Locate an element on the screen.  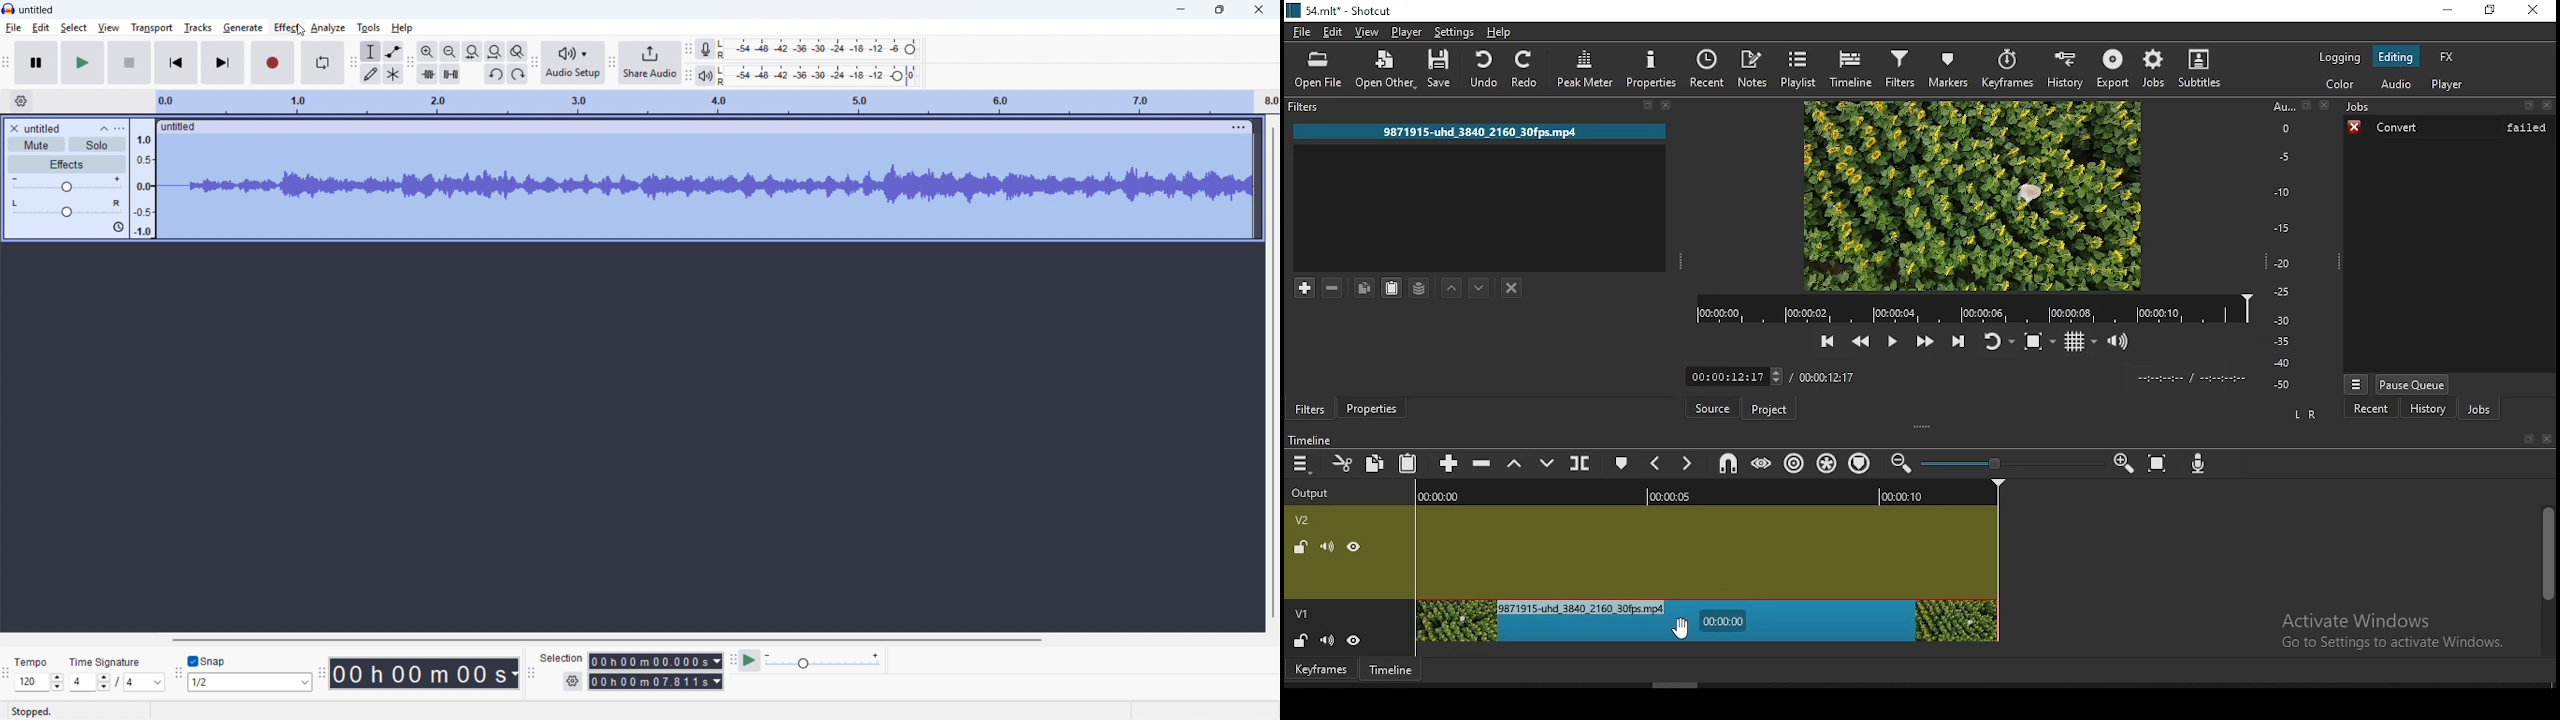
Horizontal scroll bar  is located at coordinates (604, 640).